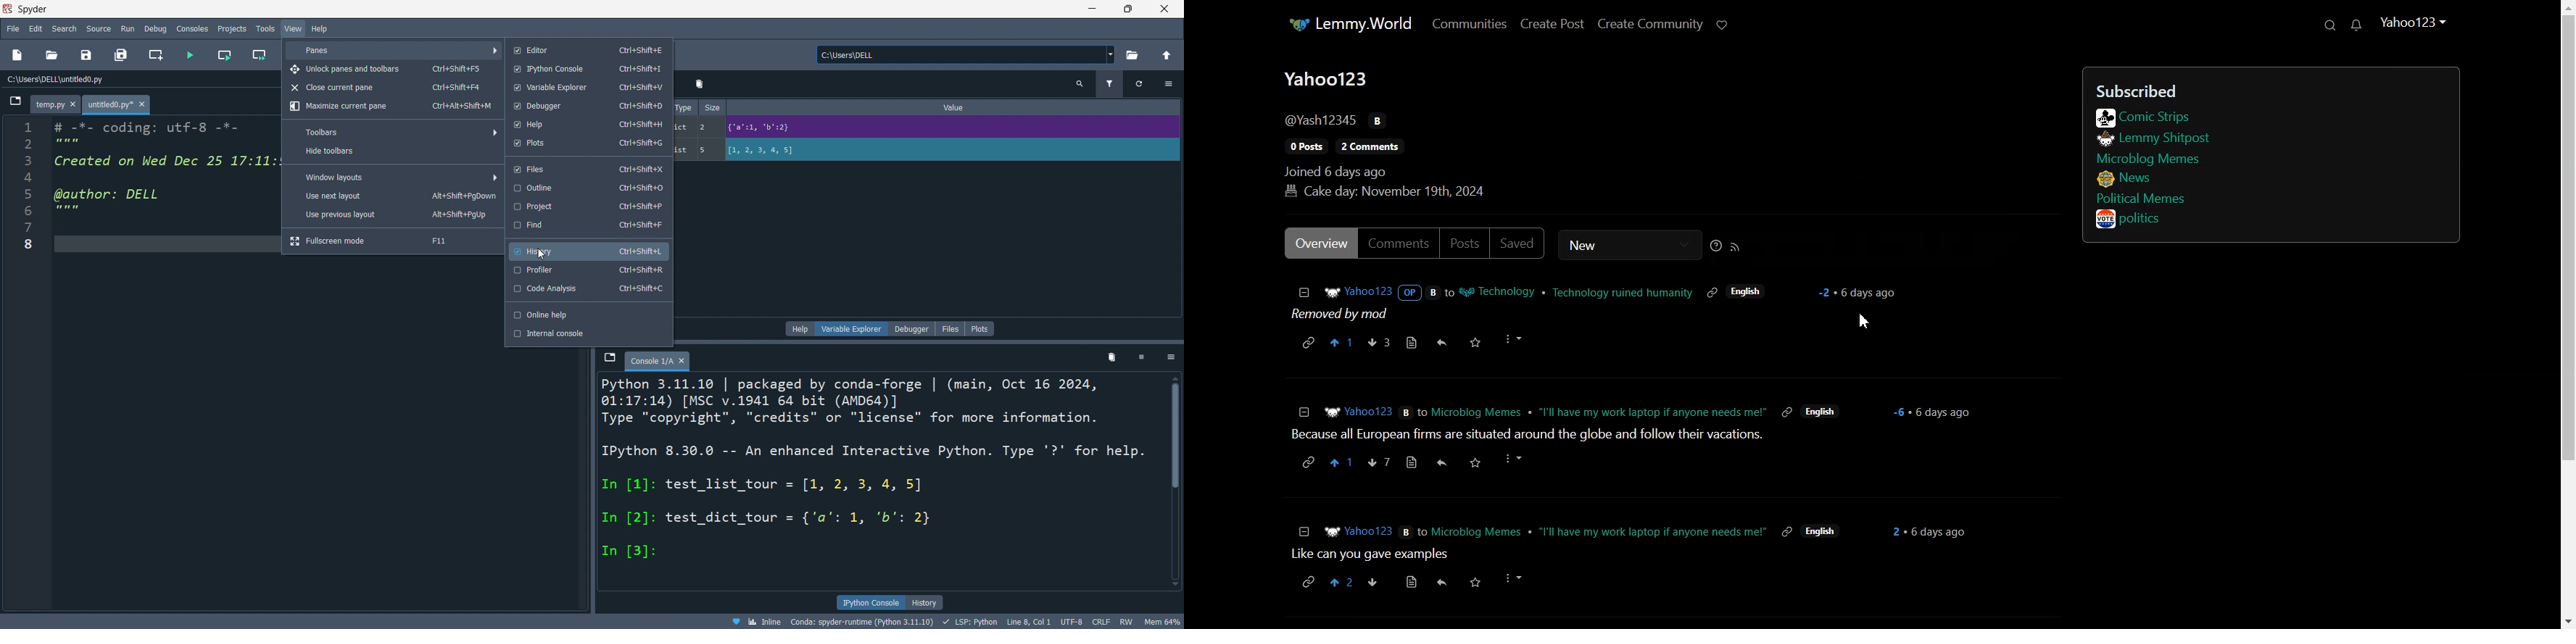  Describe the element at coordinates (951, 151) in the screenshot. I see `variable value` at that location.